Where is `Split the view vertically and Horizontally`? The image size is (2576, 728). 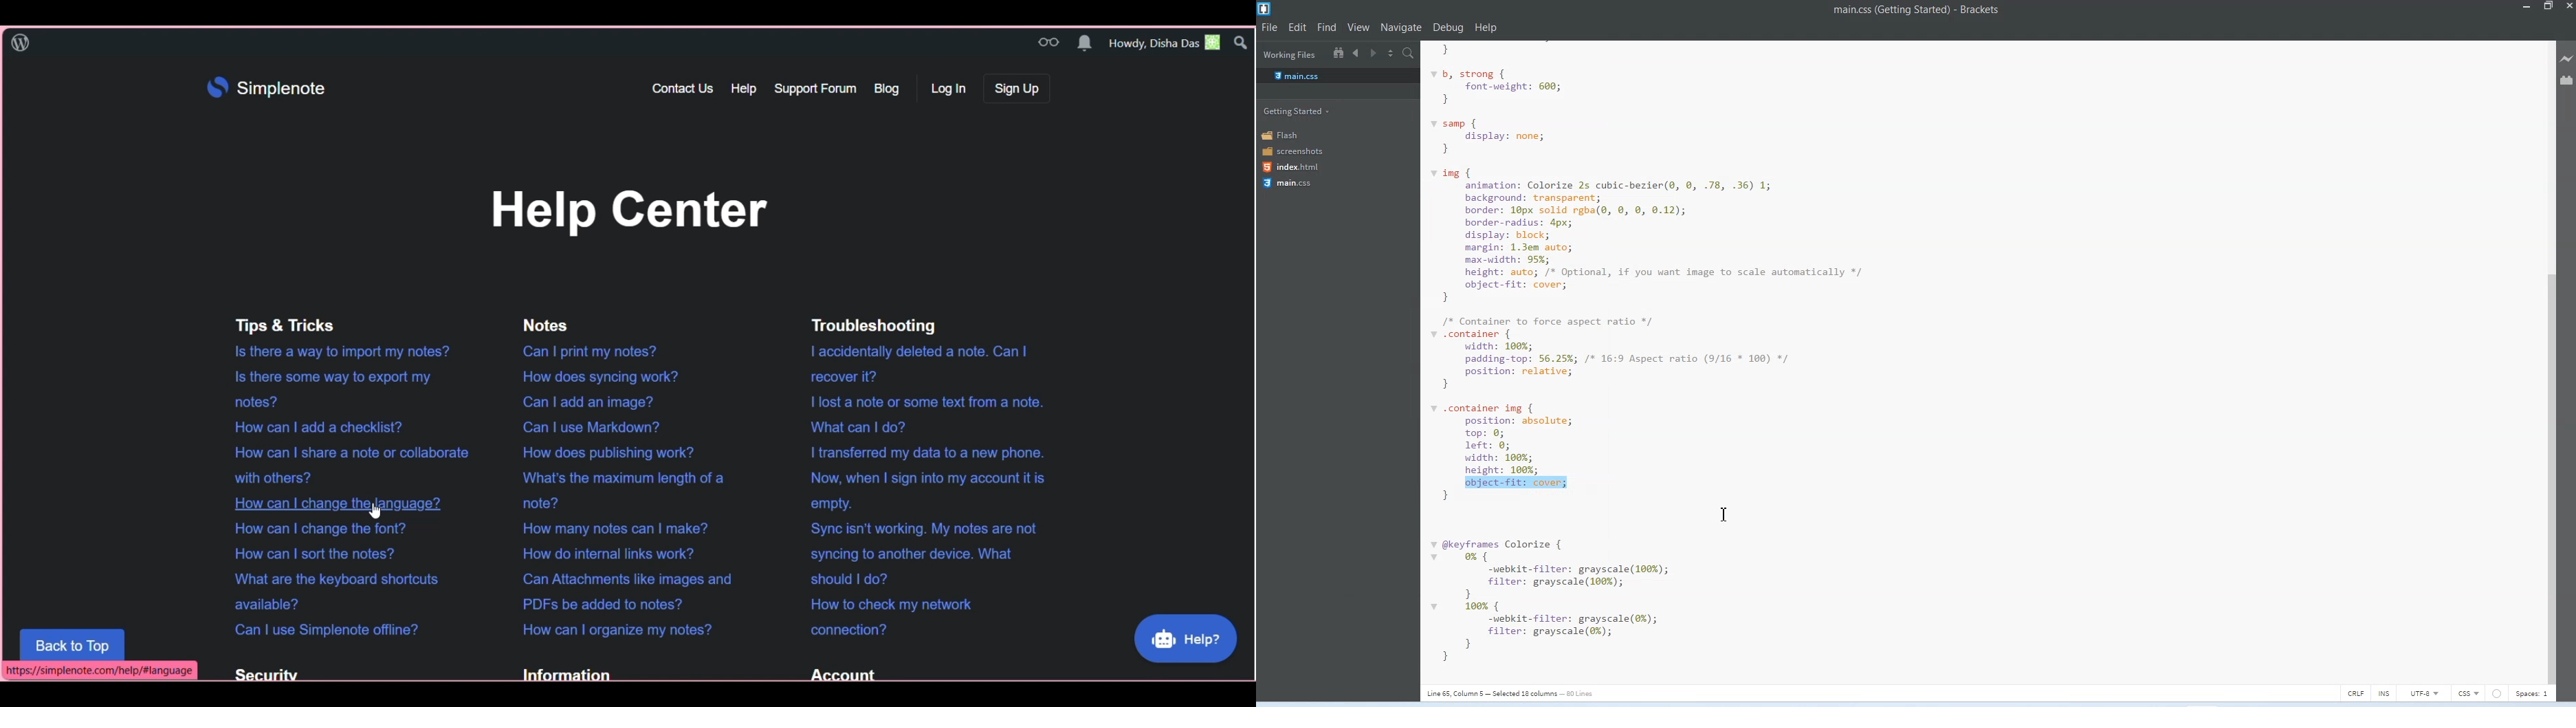
Split the view vertically and Horizontally is located at coordinates (1391, 54).